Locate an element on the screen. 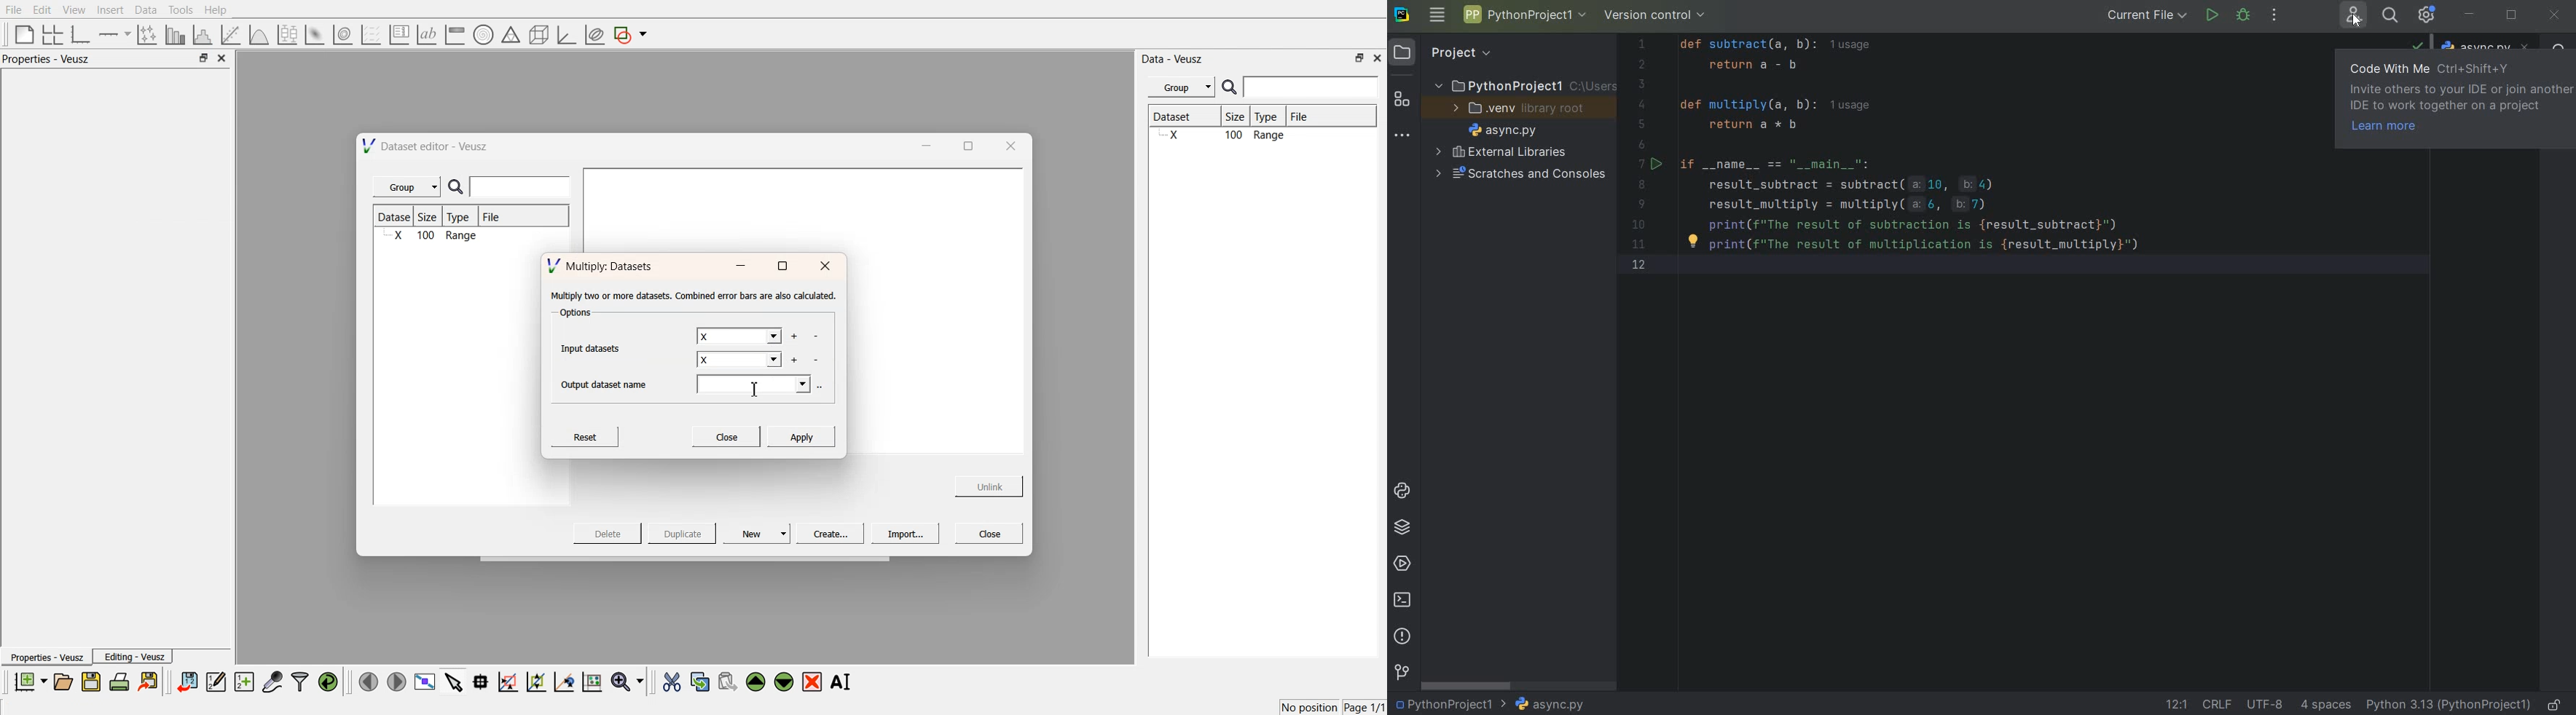 The width and height of the screenshot is (2576, 728). maximise is located at coordinates (964, 144).